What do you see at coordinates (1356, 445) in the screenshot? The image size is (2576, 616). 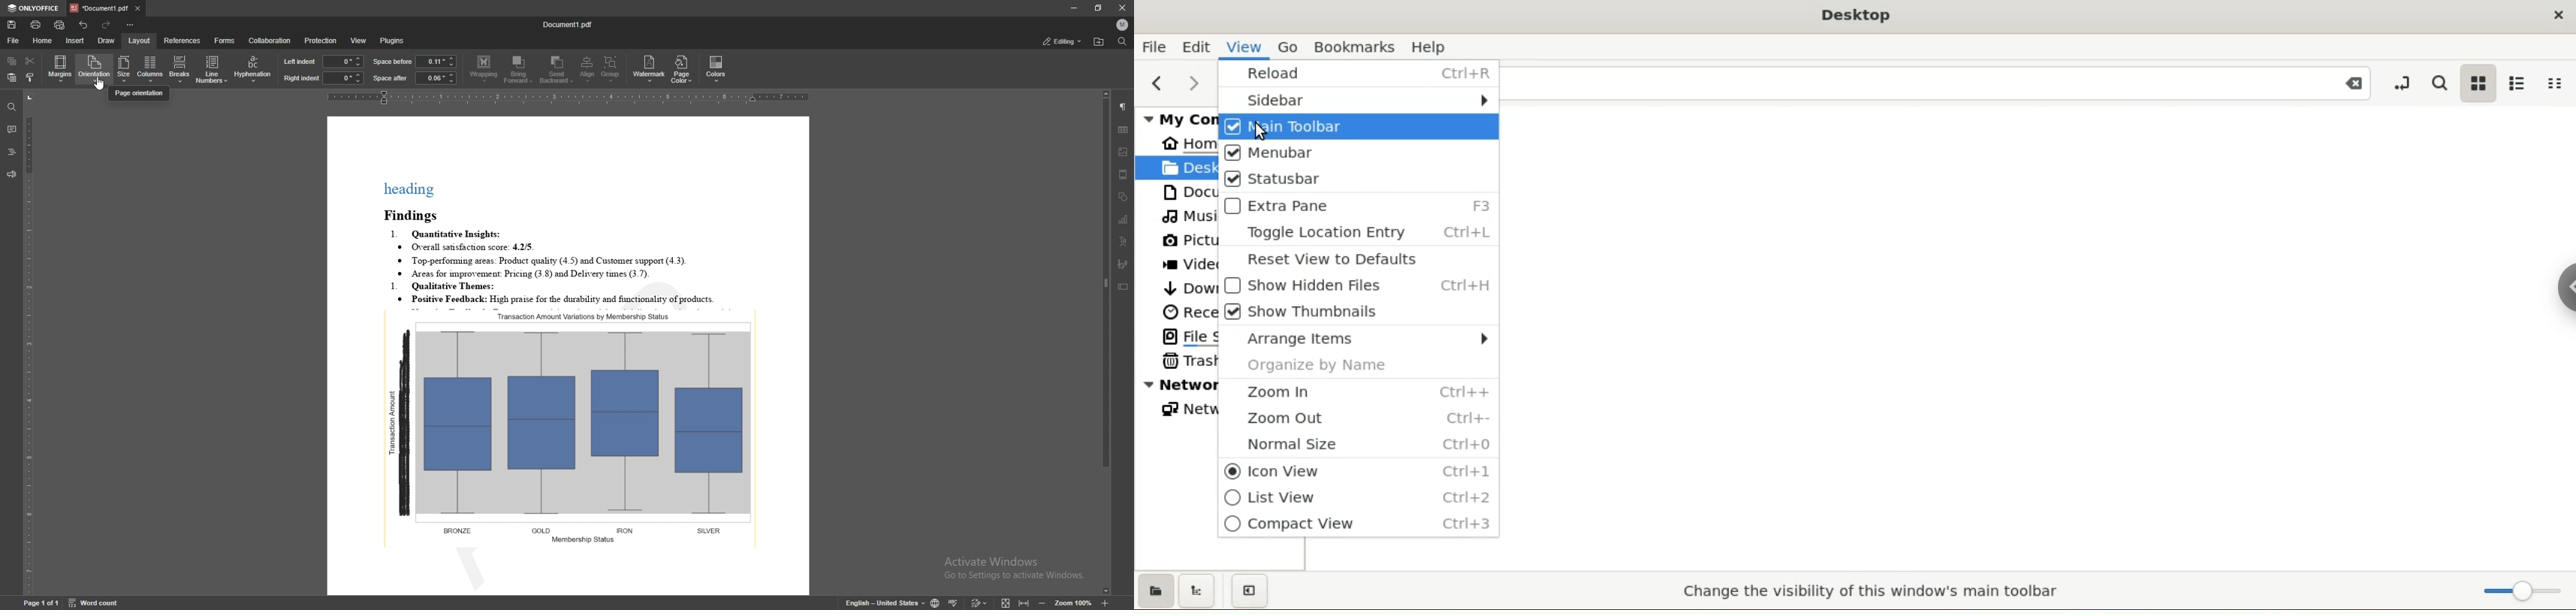 I see `normal size` at bounding box center [1356, 445].